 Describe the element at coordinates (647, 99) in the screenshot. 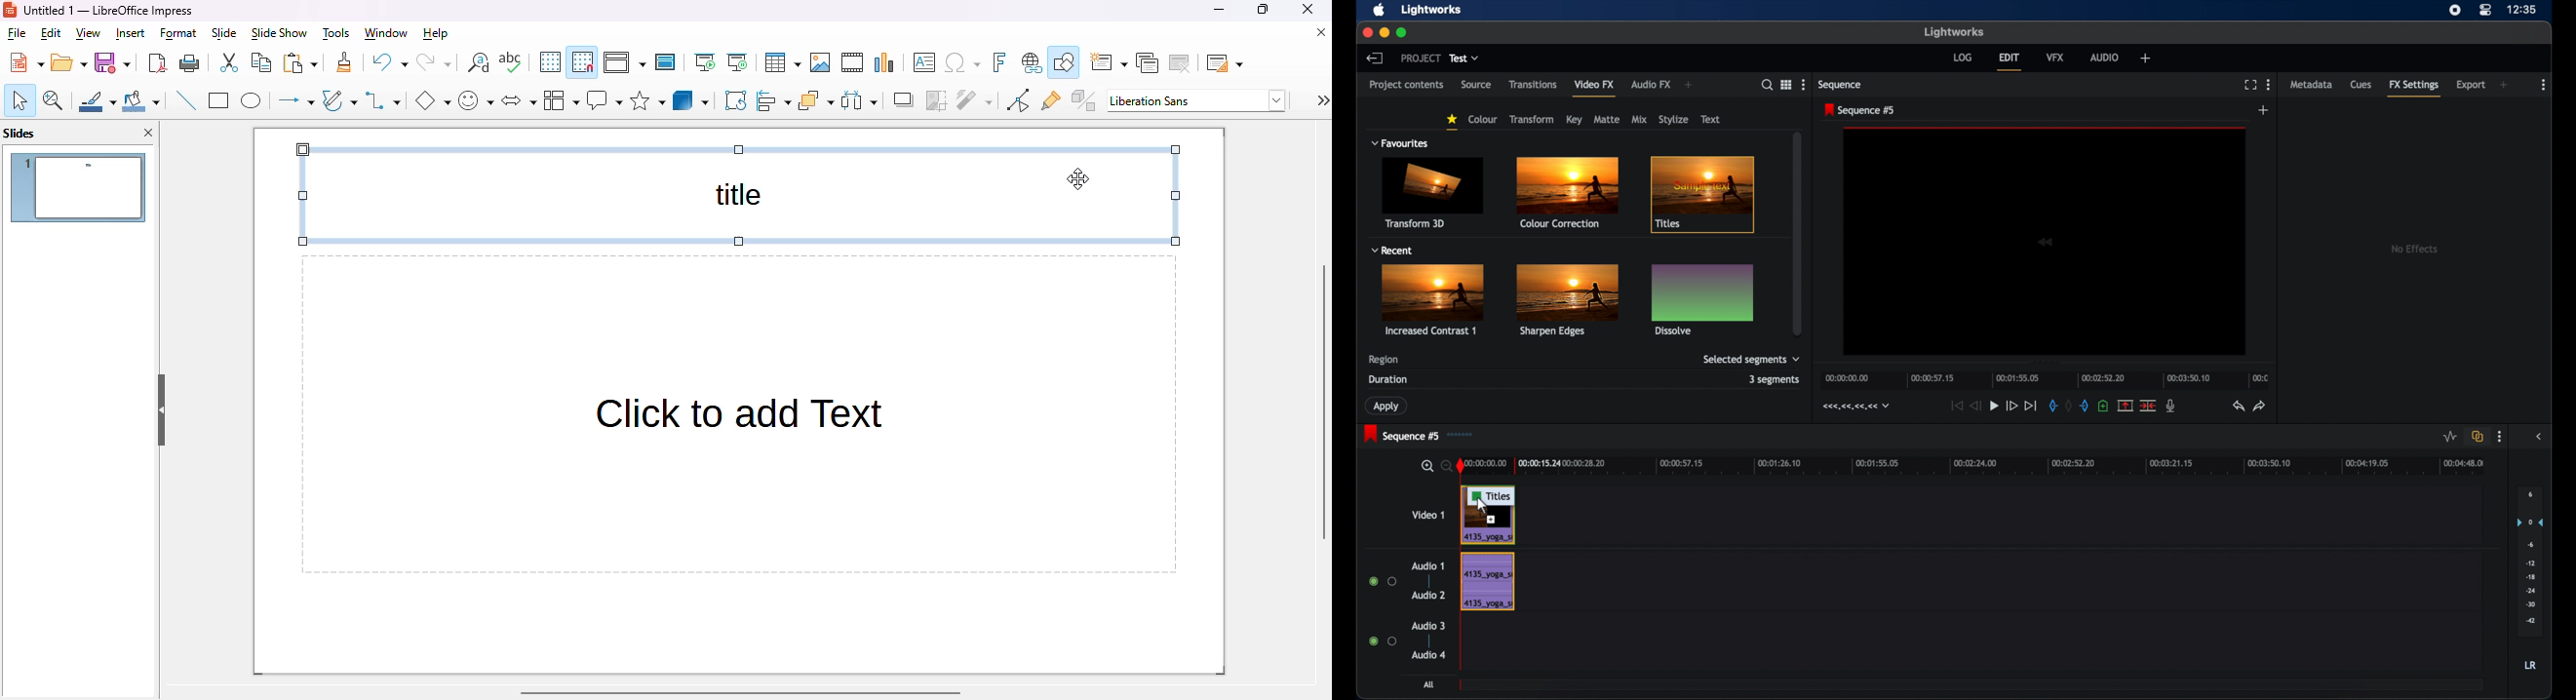

I see `stars and banners` at that location.